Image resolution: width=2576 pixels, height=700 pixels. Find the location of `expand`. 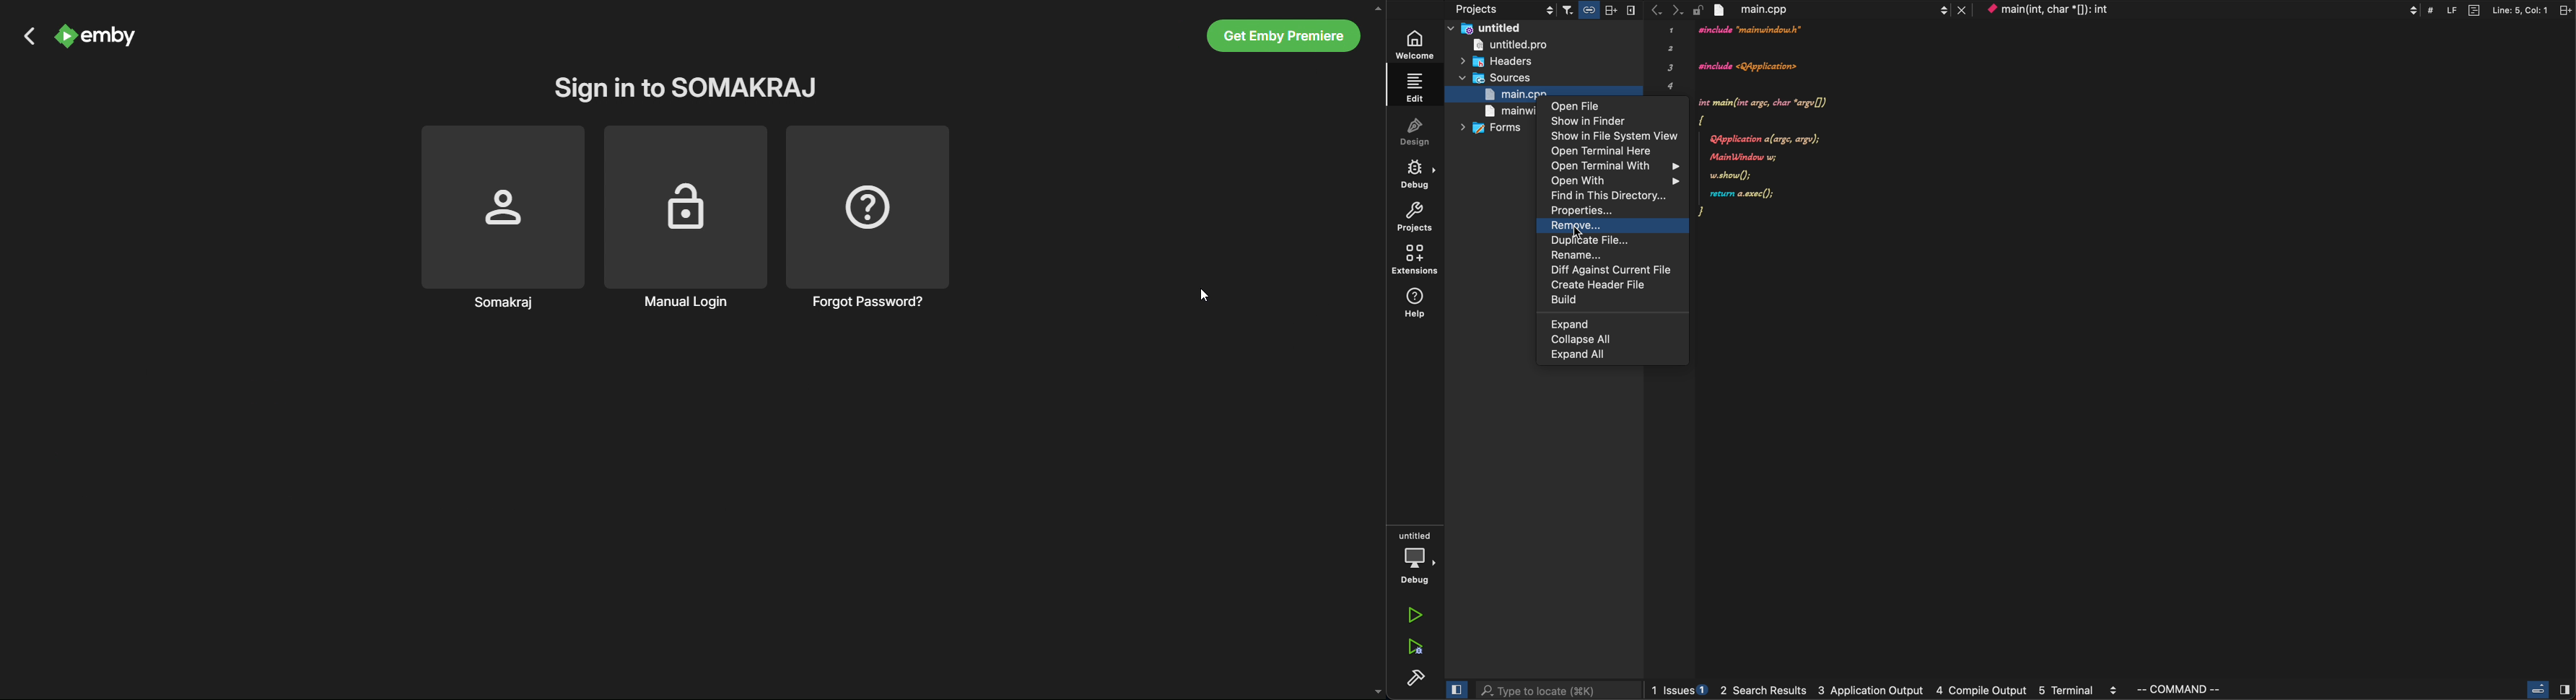

expand is located at coordinates (1577, 324).